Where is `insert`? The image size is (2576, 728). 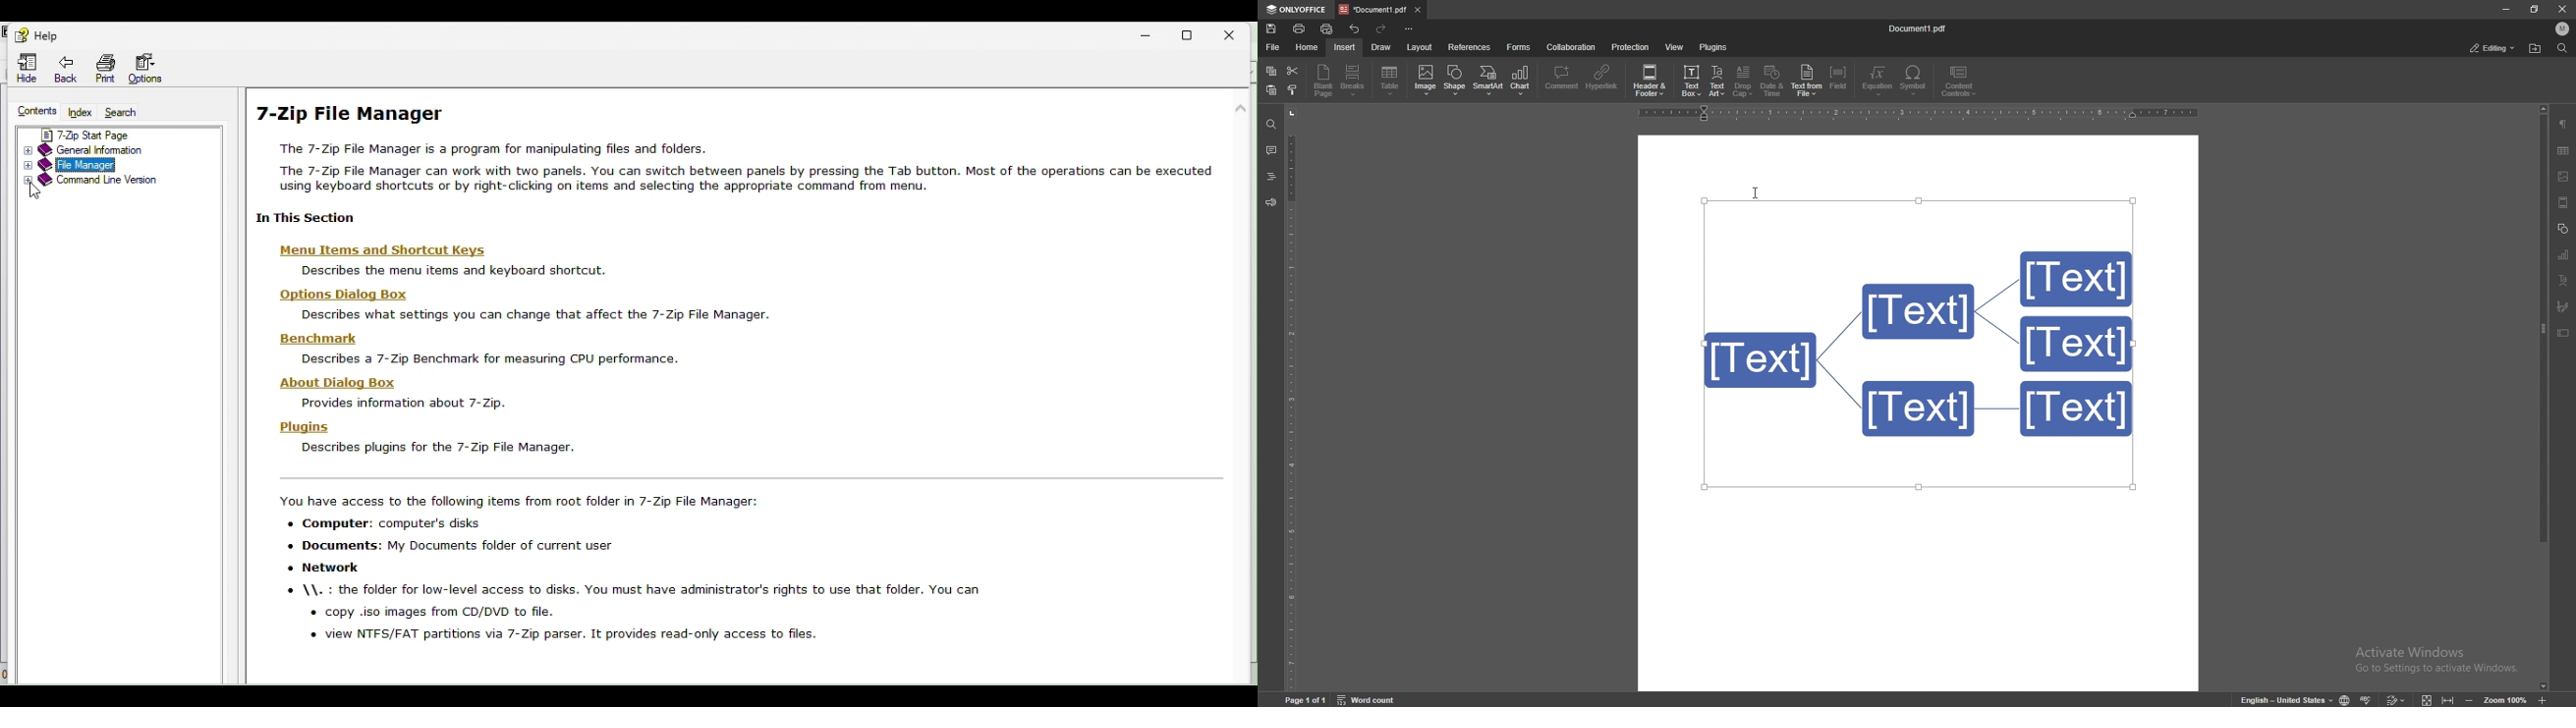
insert is located at coordinates (1345, 47).